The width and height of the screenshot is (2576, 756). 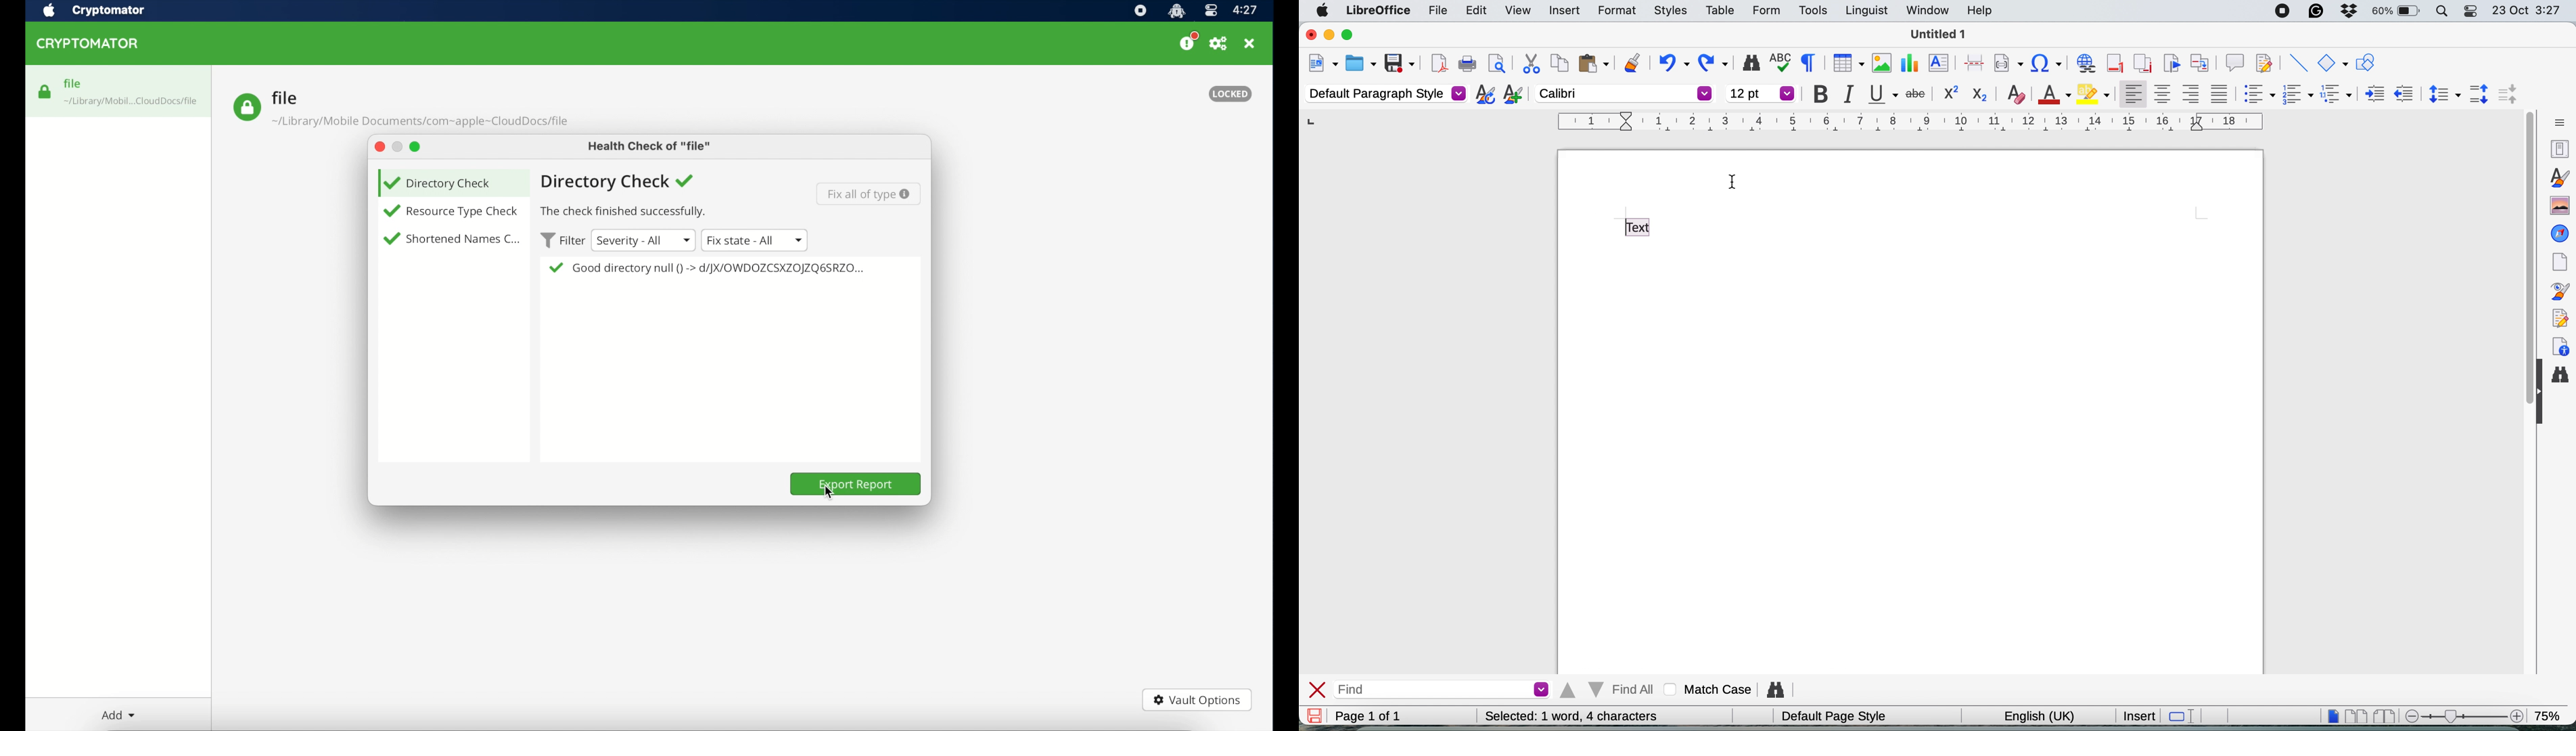 What do you see at coordinates (1940, 34) in the screenshot?
I see `file name` at bounding box center [1940, 34].